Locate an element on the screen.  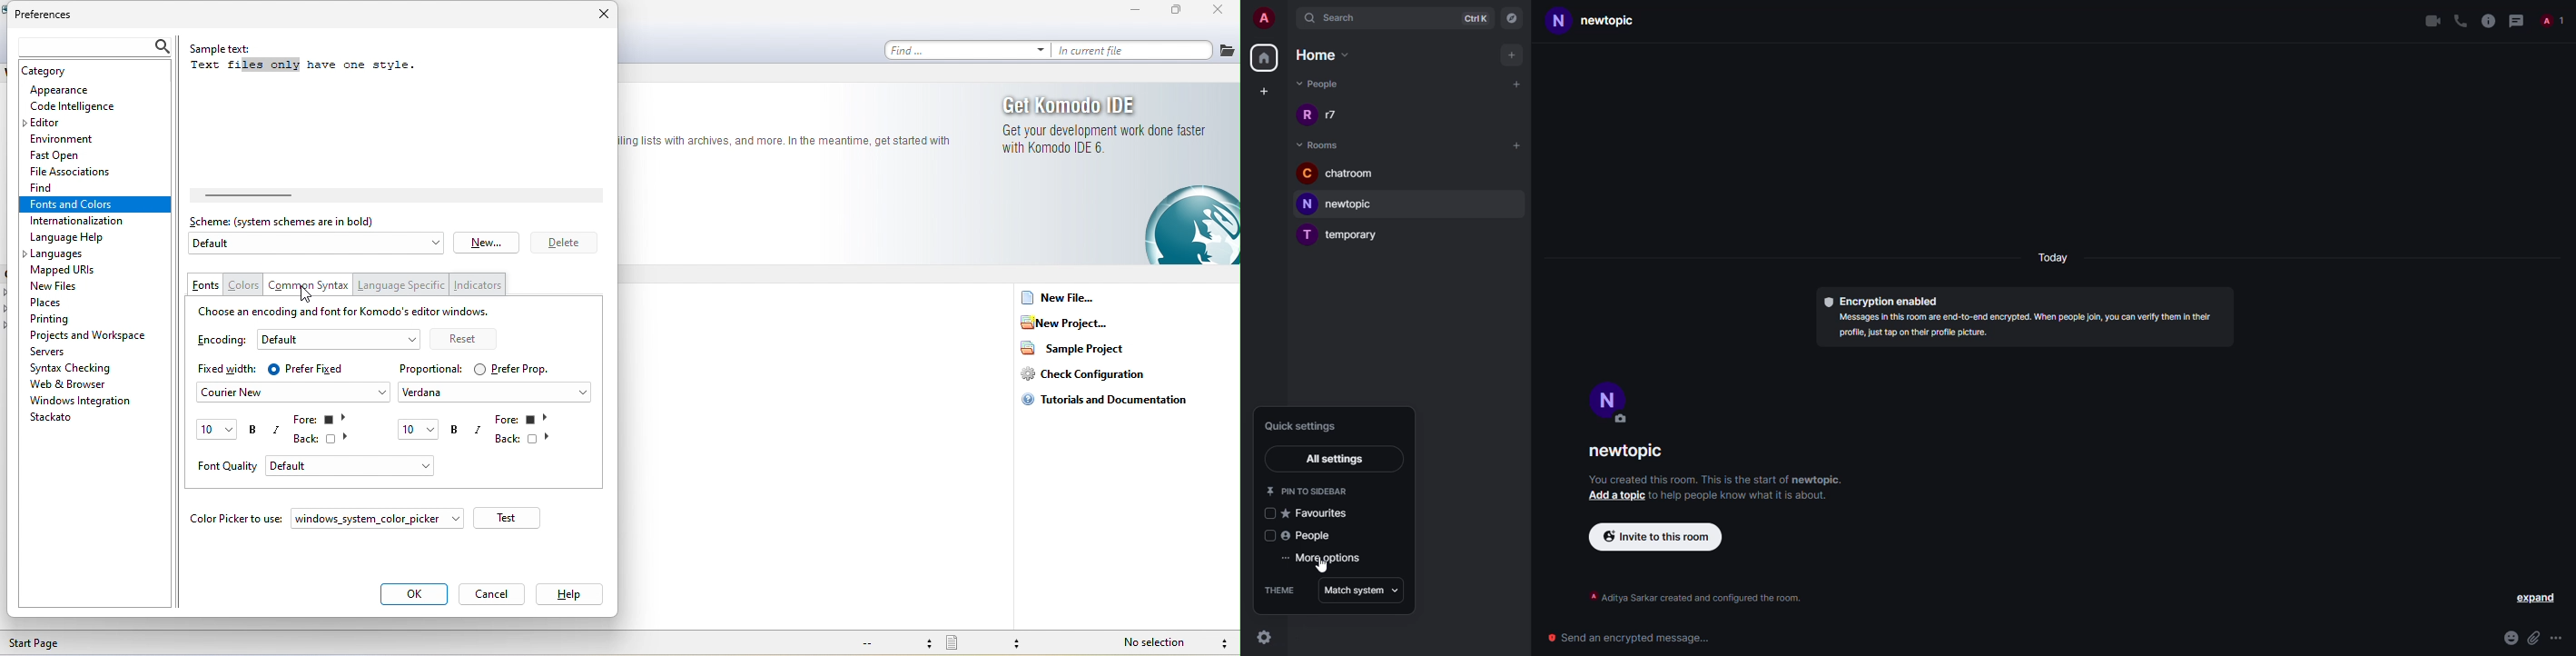
new file is located at coordinates (1070, 296).